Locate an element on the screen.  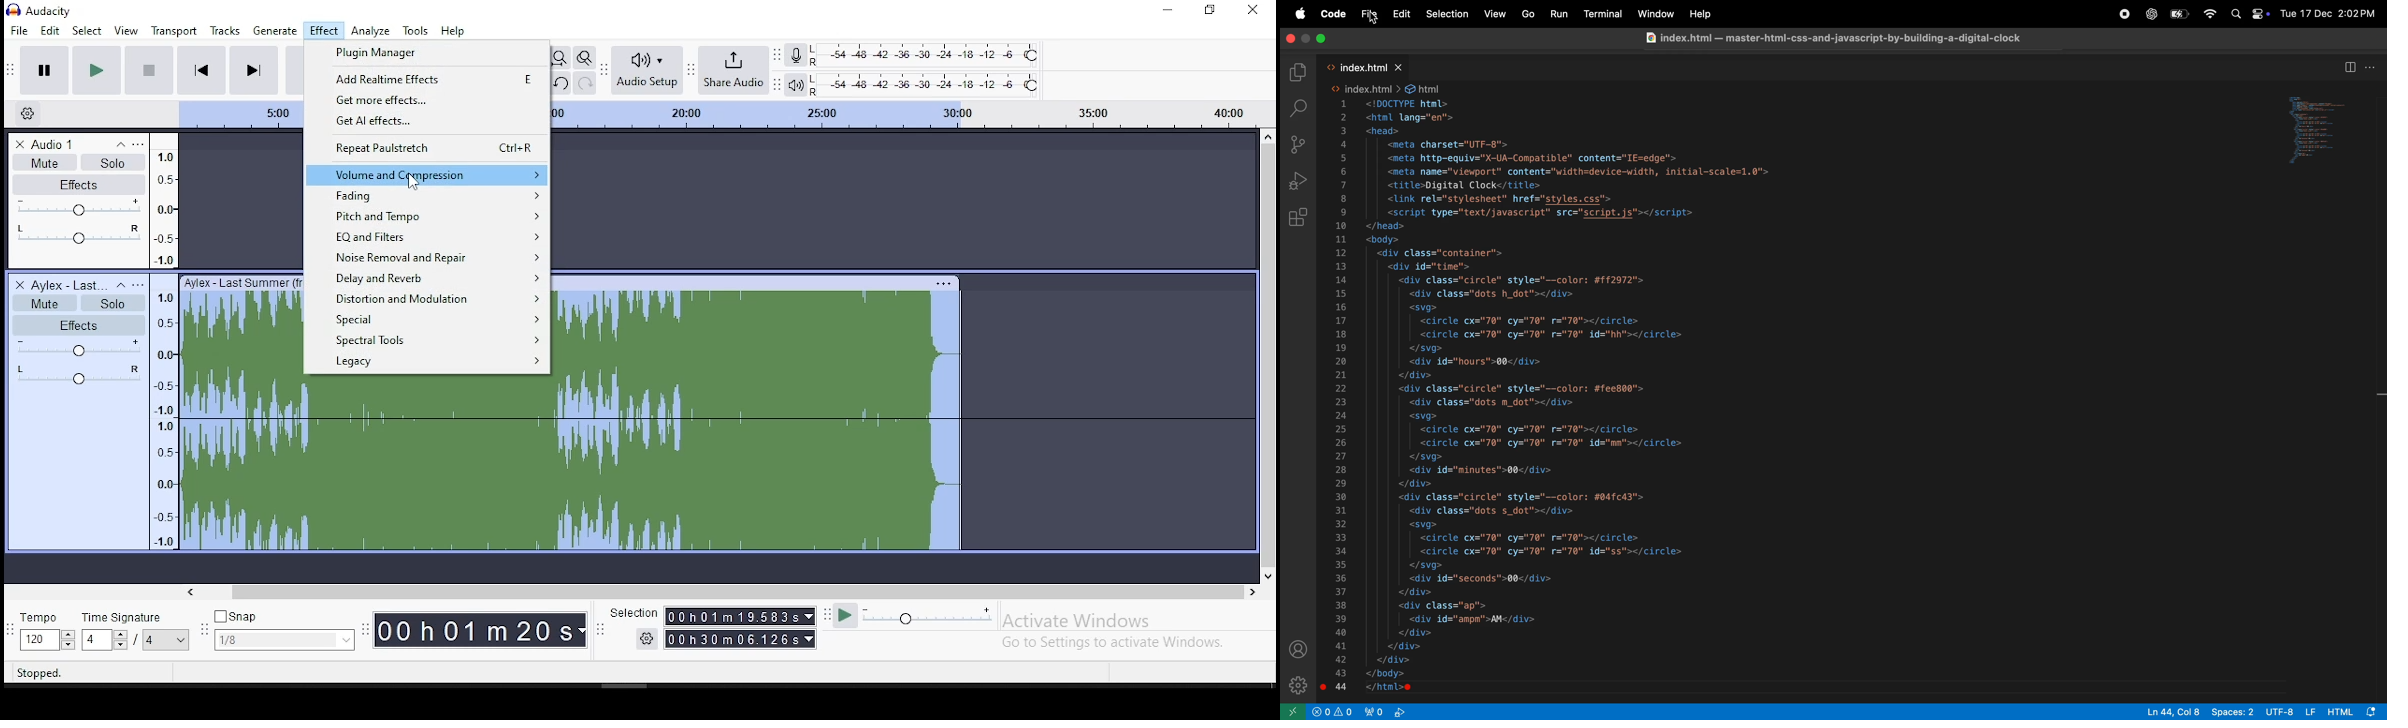
Tue 17 Dec 2:02PM is located at coordinates (2328, 14).